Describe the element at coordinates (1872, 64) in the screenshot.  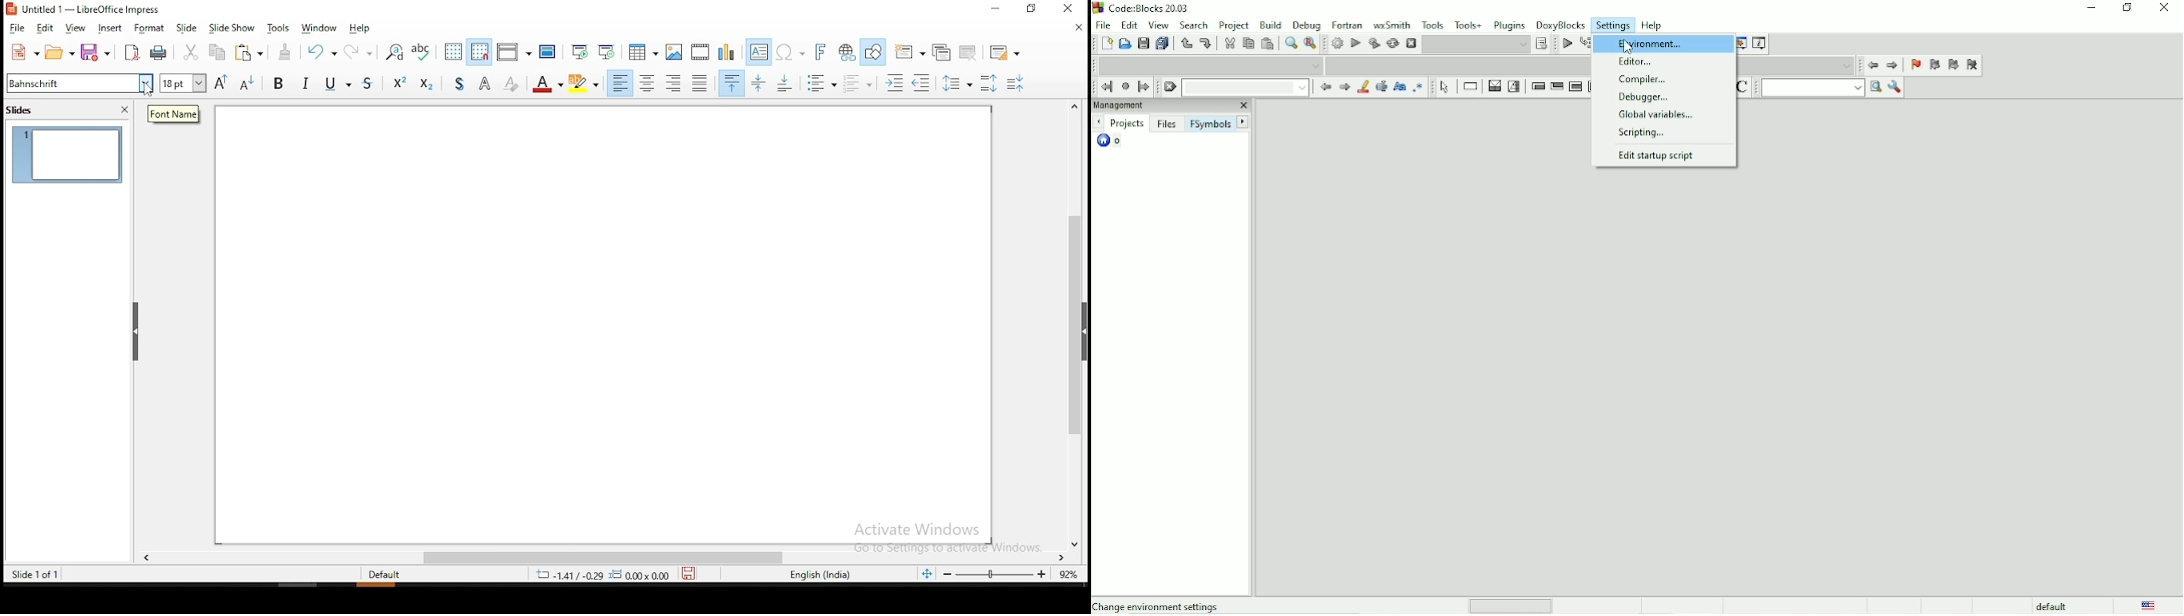
I see `Jump back` at that location.